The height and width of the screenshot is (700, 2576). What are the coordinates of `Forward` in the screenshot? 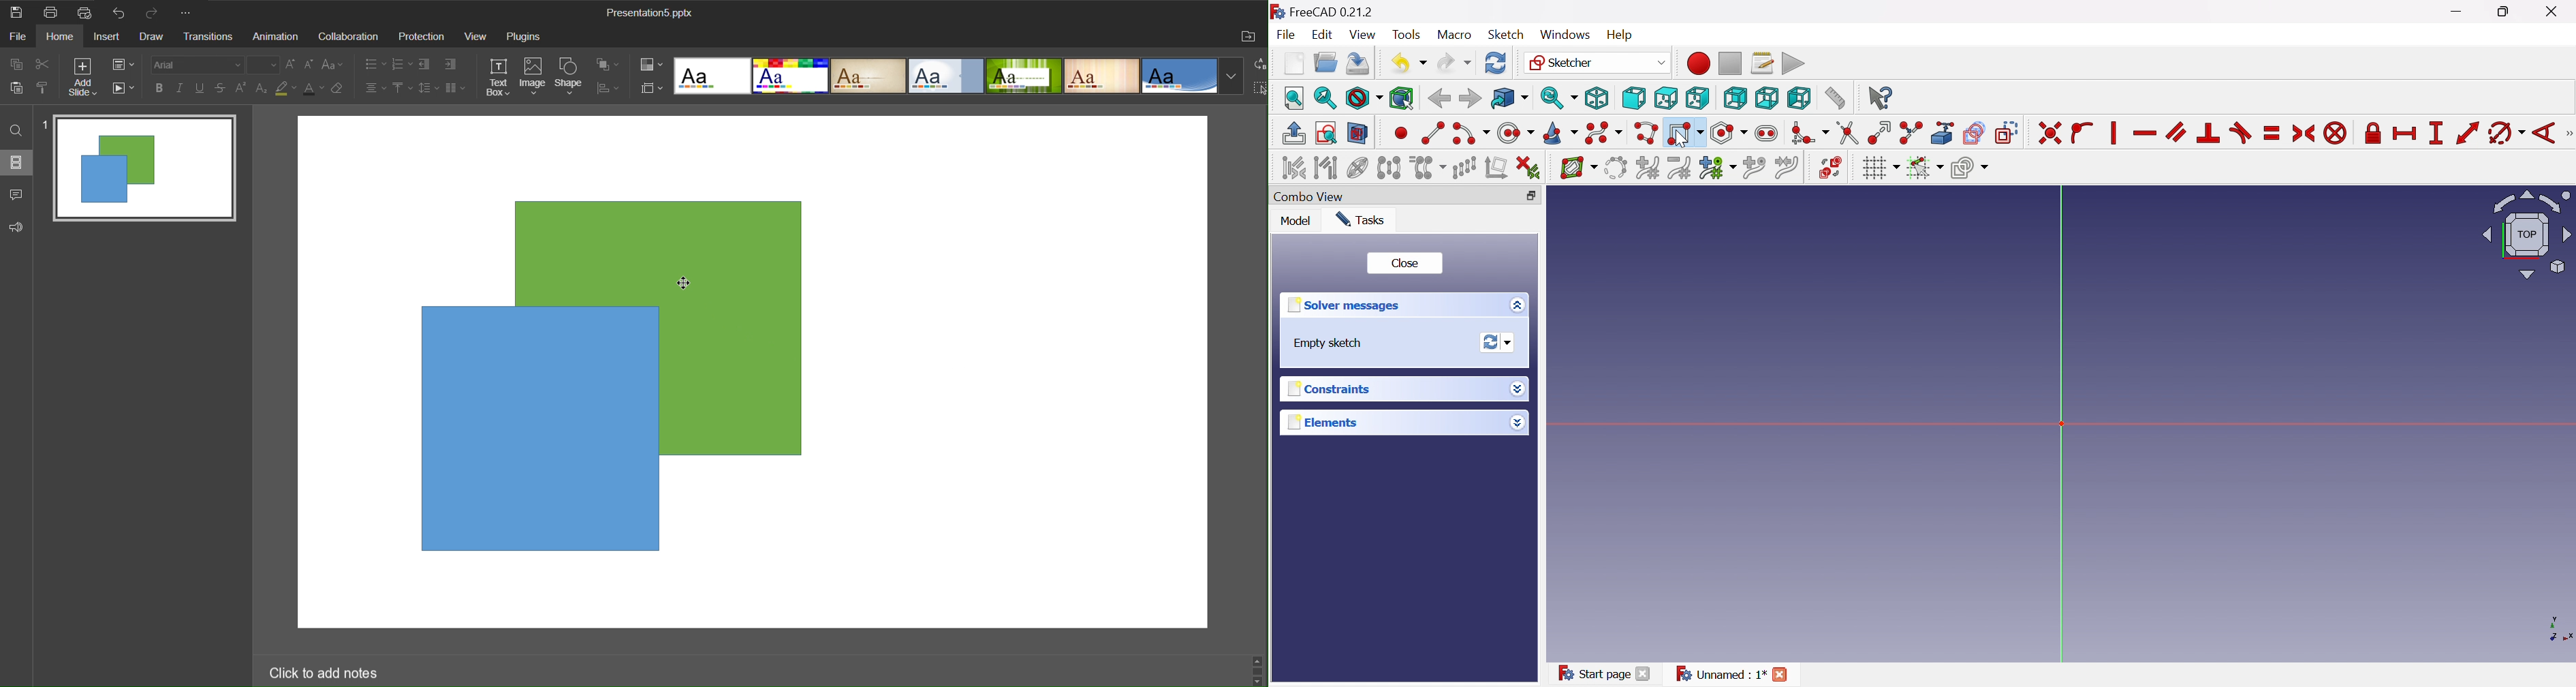 It's located at (1471, 98).